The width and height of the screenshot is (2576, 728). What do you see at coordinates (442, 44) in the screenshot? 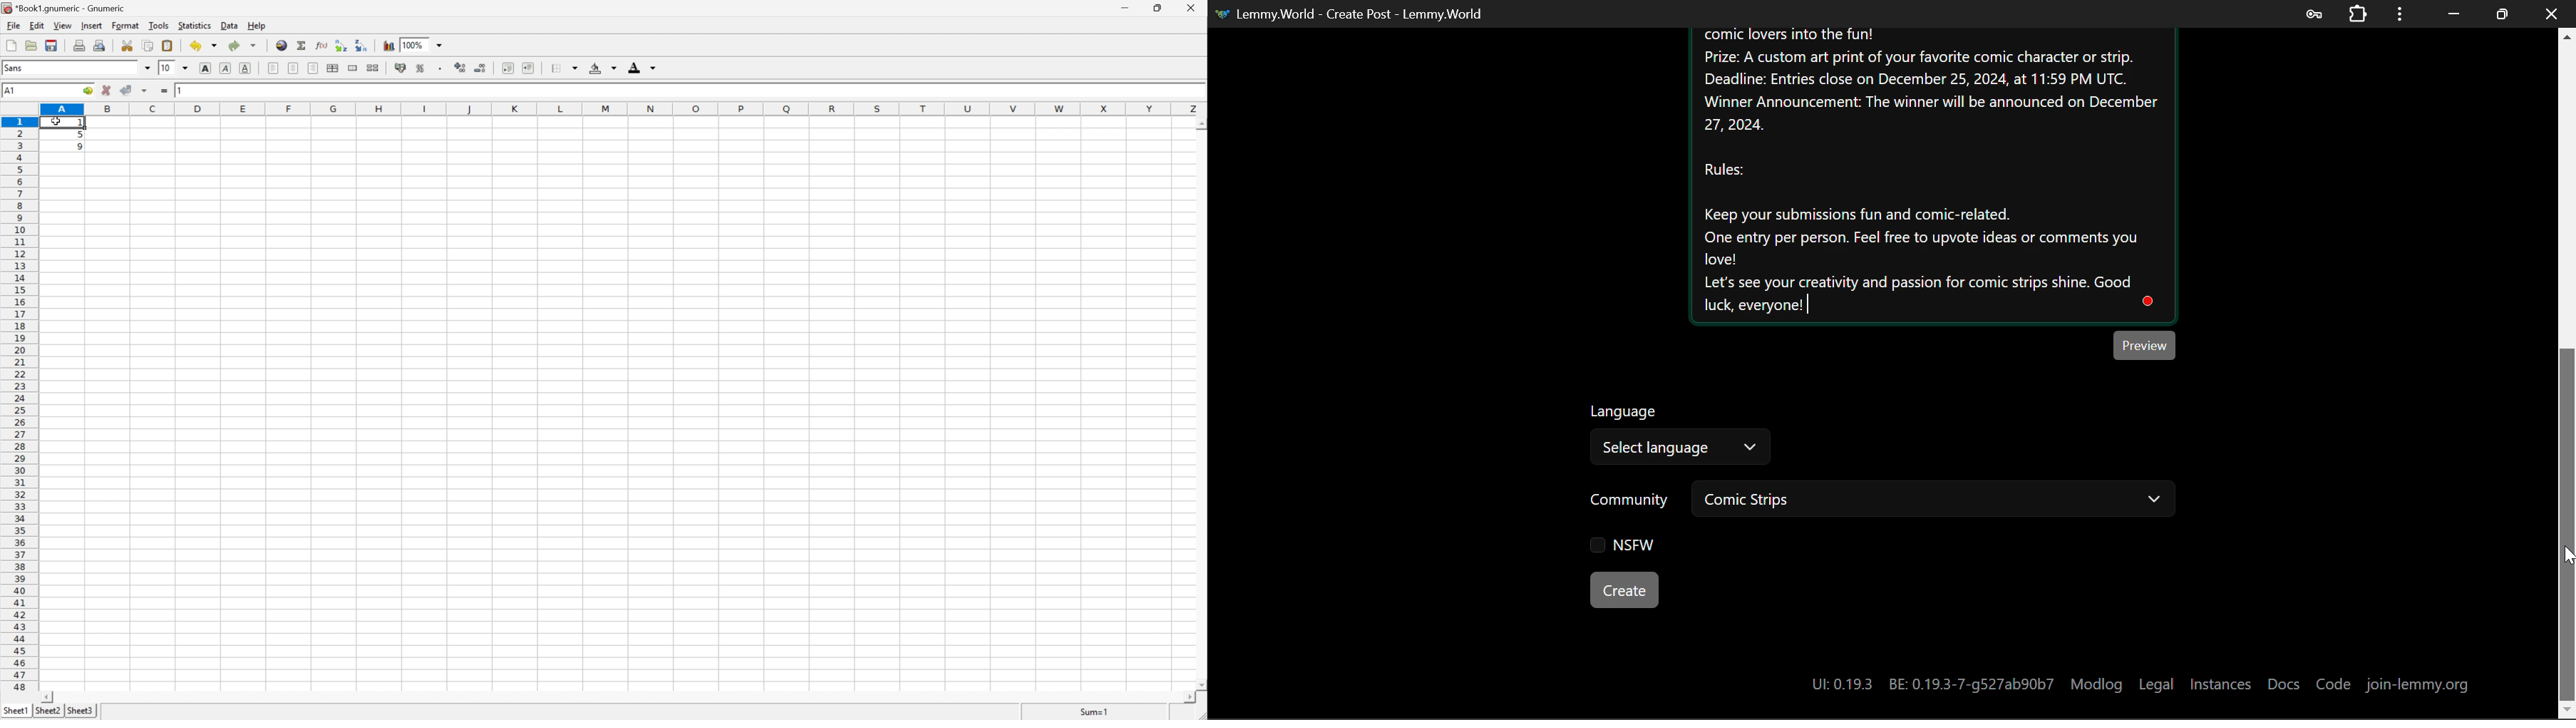
I see `drop down` at bounding box center [442, 44].